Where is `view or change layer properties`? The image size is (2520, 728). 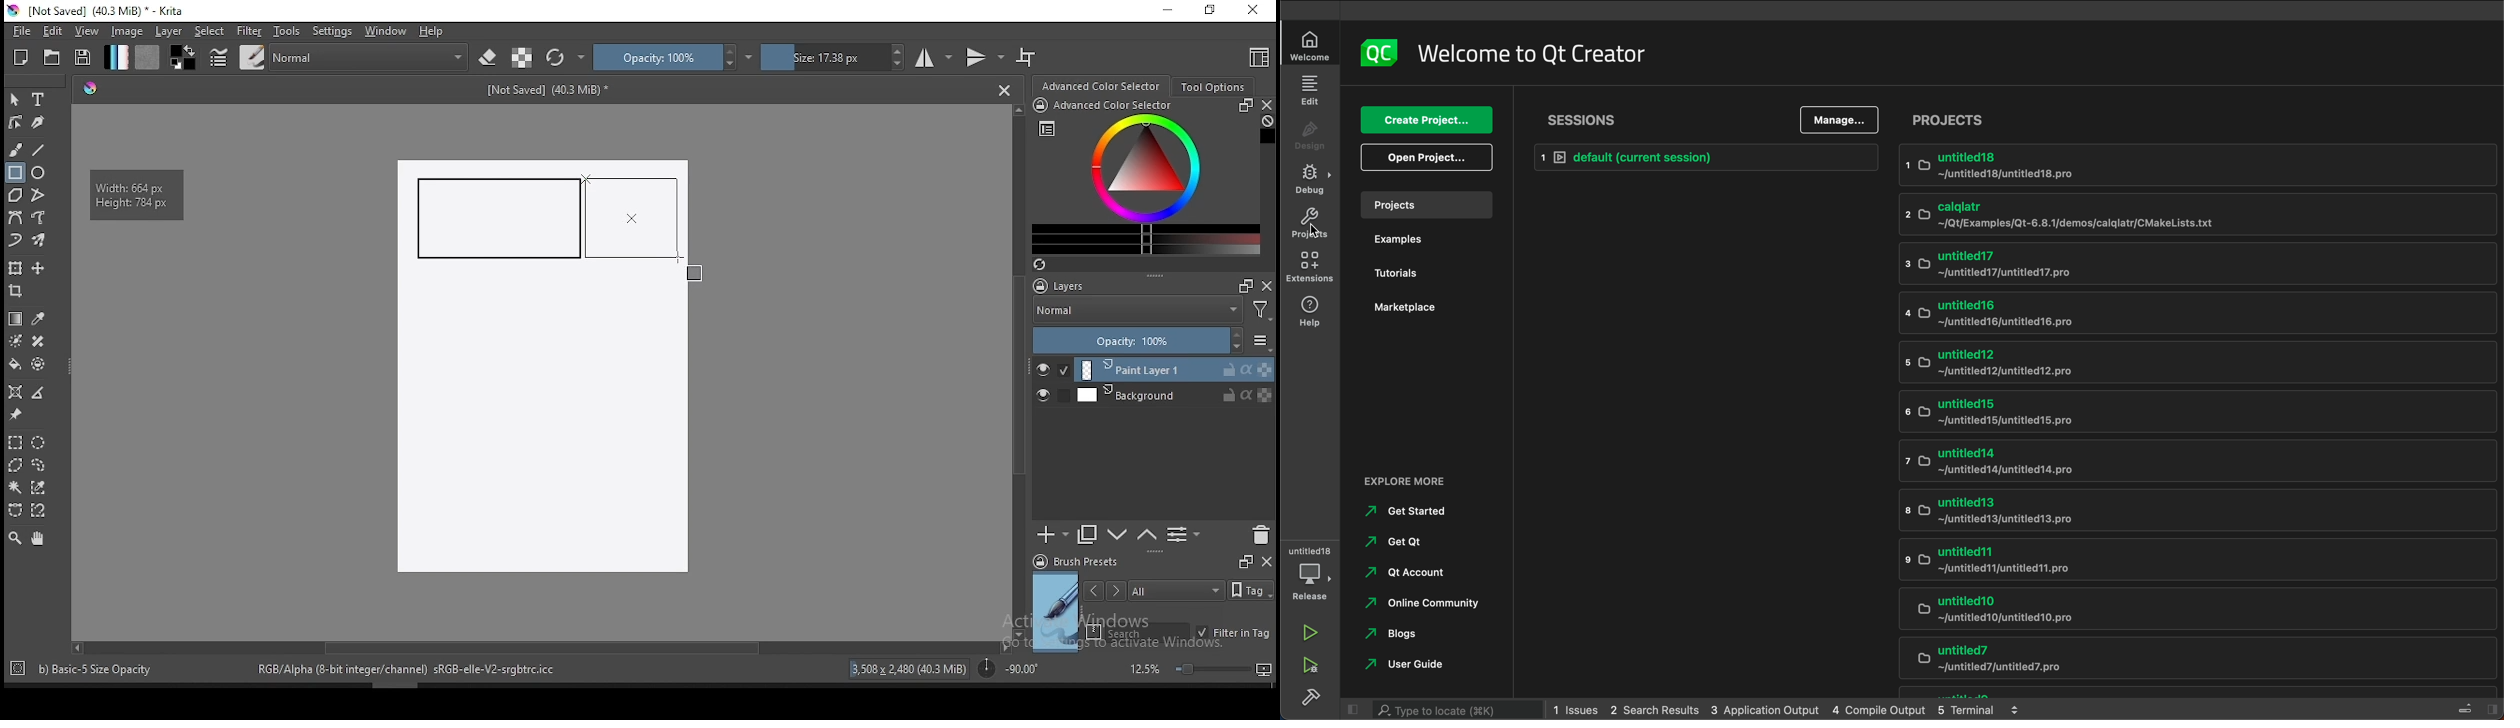 view or change layer properties is located at coordinates (1183, 534).